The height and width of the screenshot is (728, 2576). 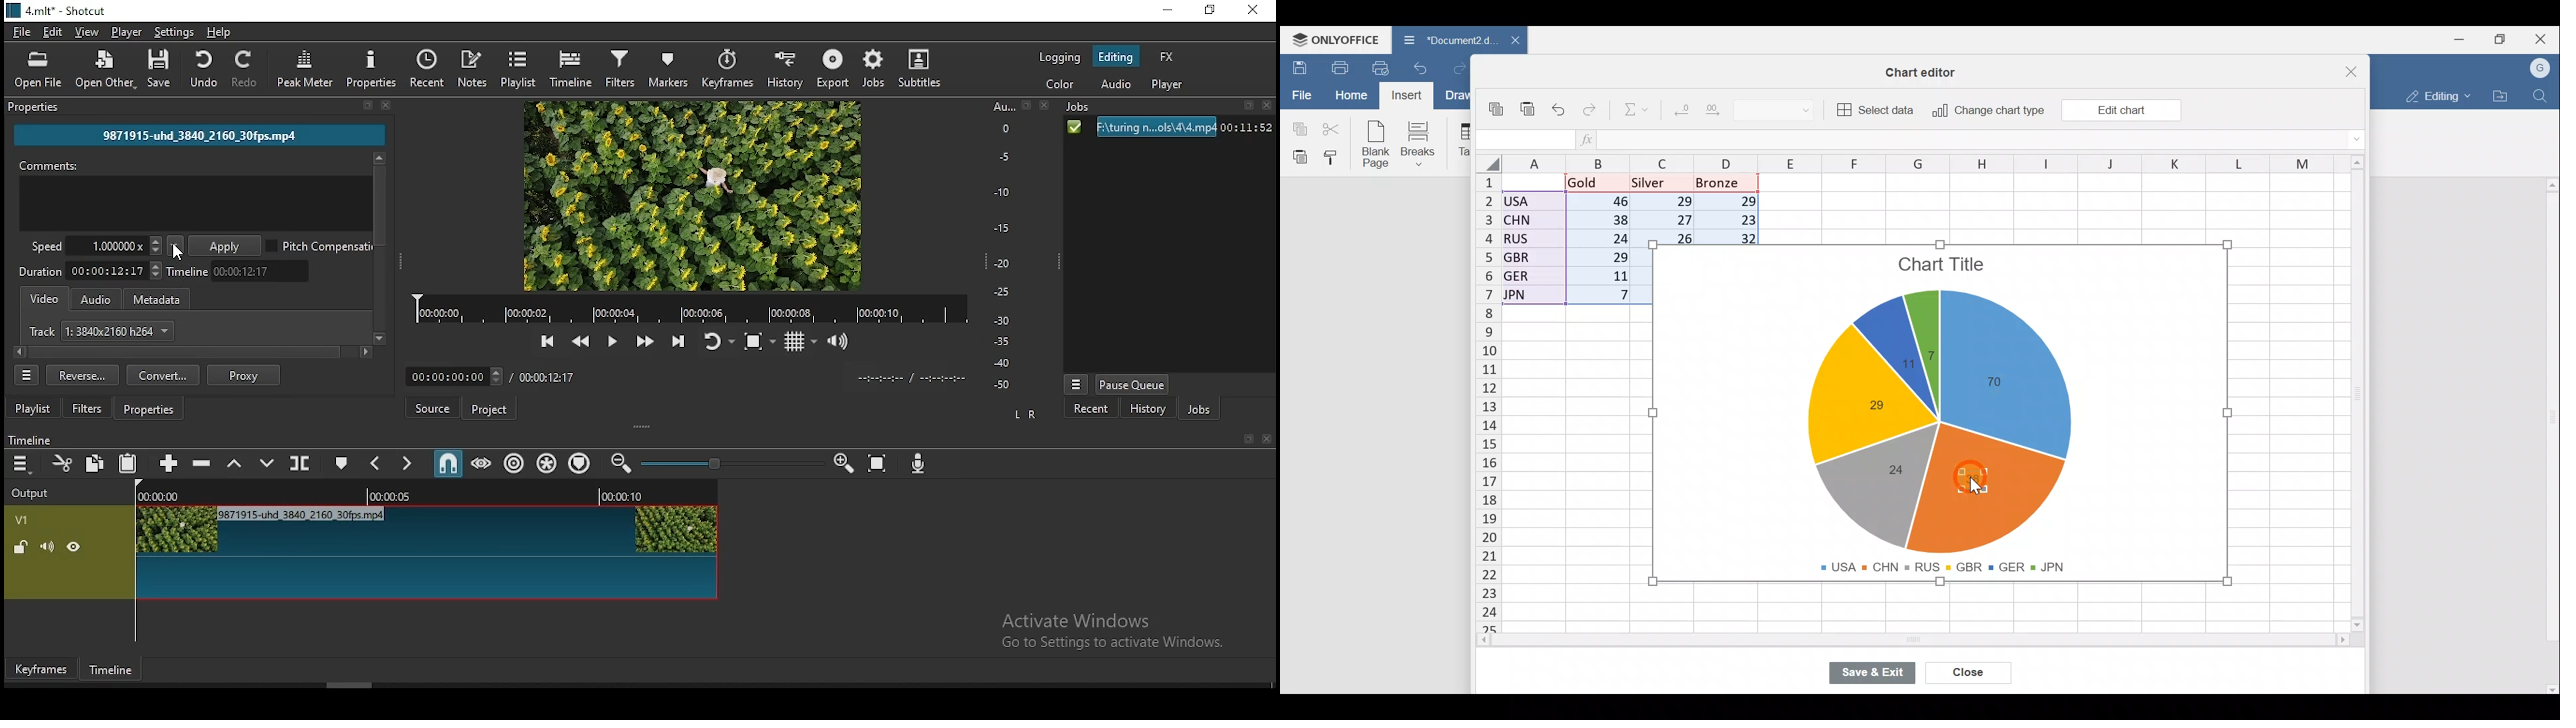 What do you see at coordinates (1879, 674) in the screenshot?
I see `Save & exit` at bounding box center [1879, 674].